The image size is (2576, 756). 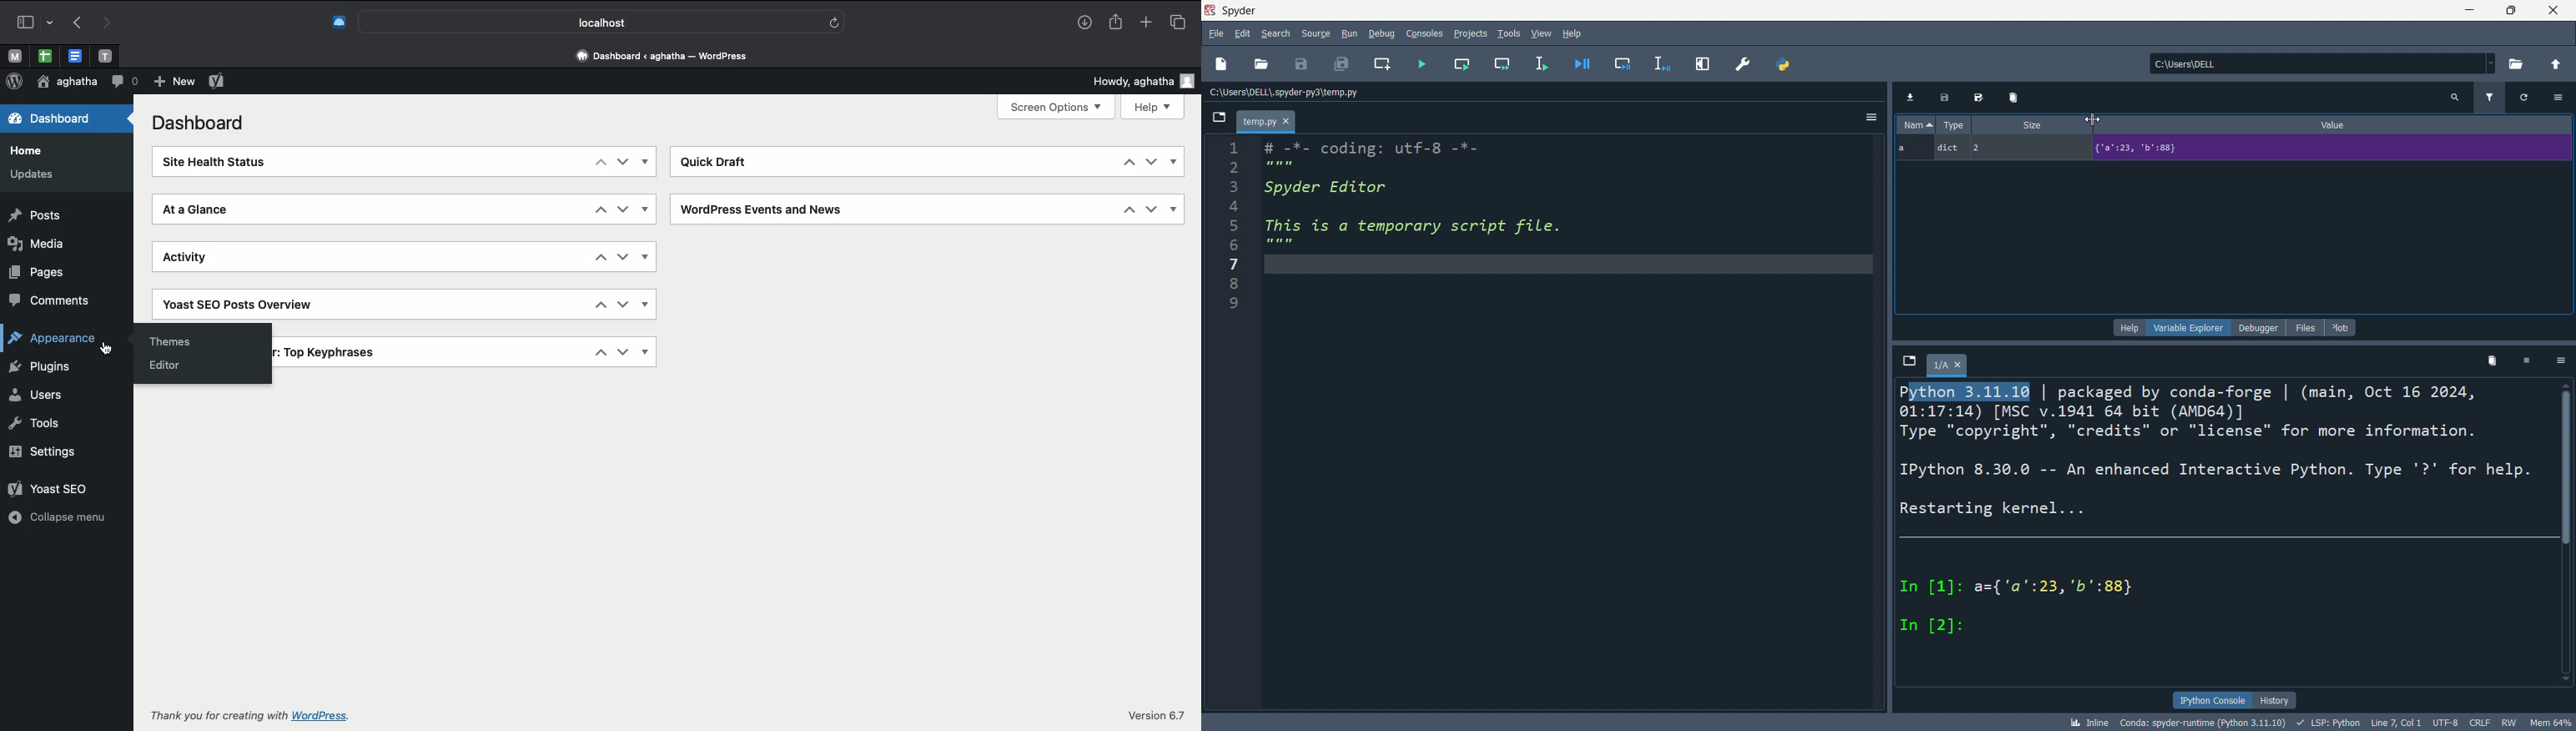 What do you see at coordinates (1914, 126) in the screenshot?
I see `name ` at bounding box center [1914, 126].